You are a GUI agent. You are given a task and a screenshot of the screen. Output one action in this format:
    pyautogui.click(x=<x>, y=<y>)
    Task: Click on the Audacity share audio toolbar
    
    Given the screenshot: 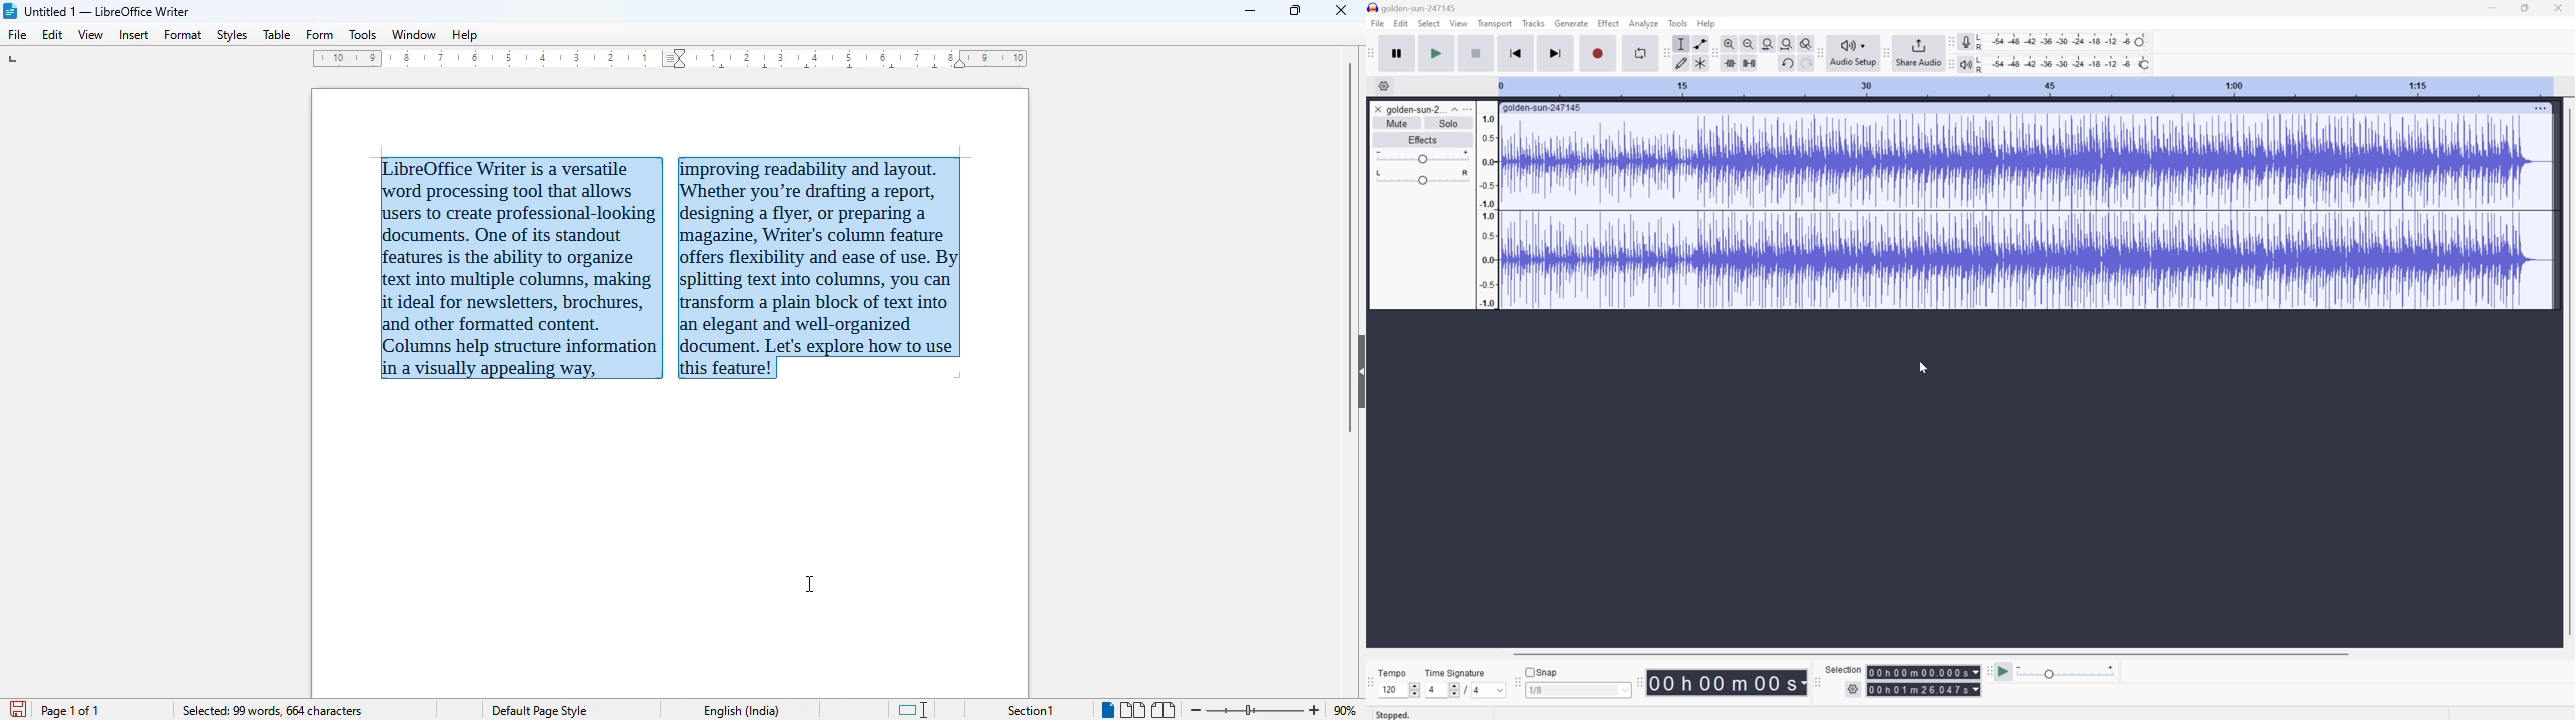 What is the action you would take?
    pyautogui.click(x=1887, y=52)
    